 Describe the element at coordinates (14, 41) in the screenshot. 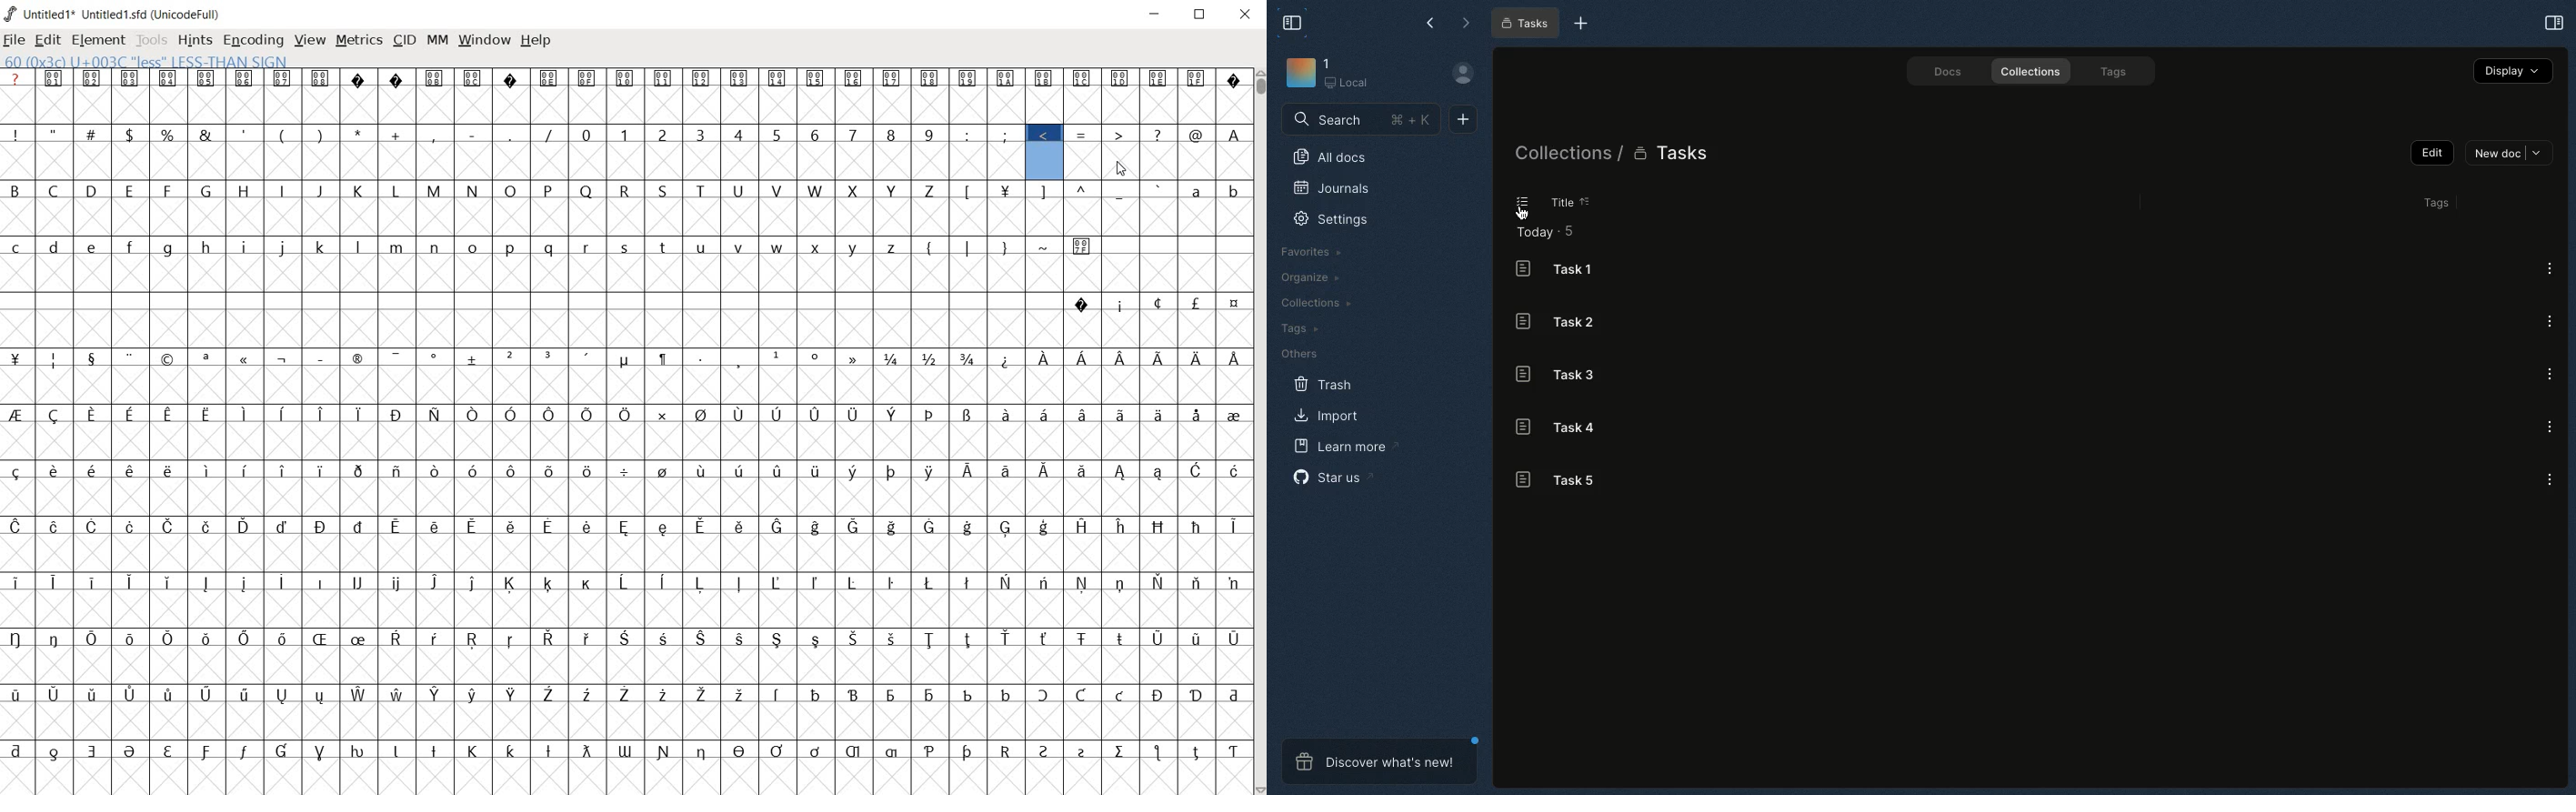

I see `file` at that location.